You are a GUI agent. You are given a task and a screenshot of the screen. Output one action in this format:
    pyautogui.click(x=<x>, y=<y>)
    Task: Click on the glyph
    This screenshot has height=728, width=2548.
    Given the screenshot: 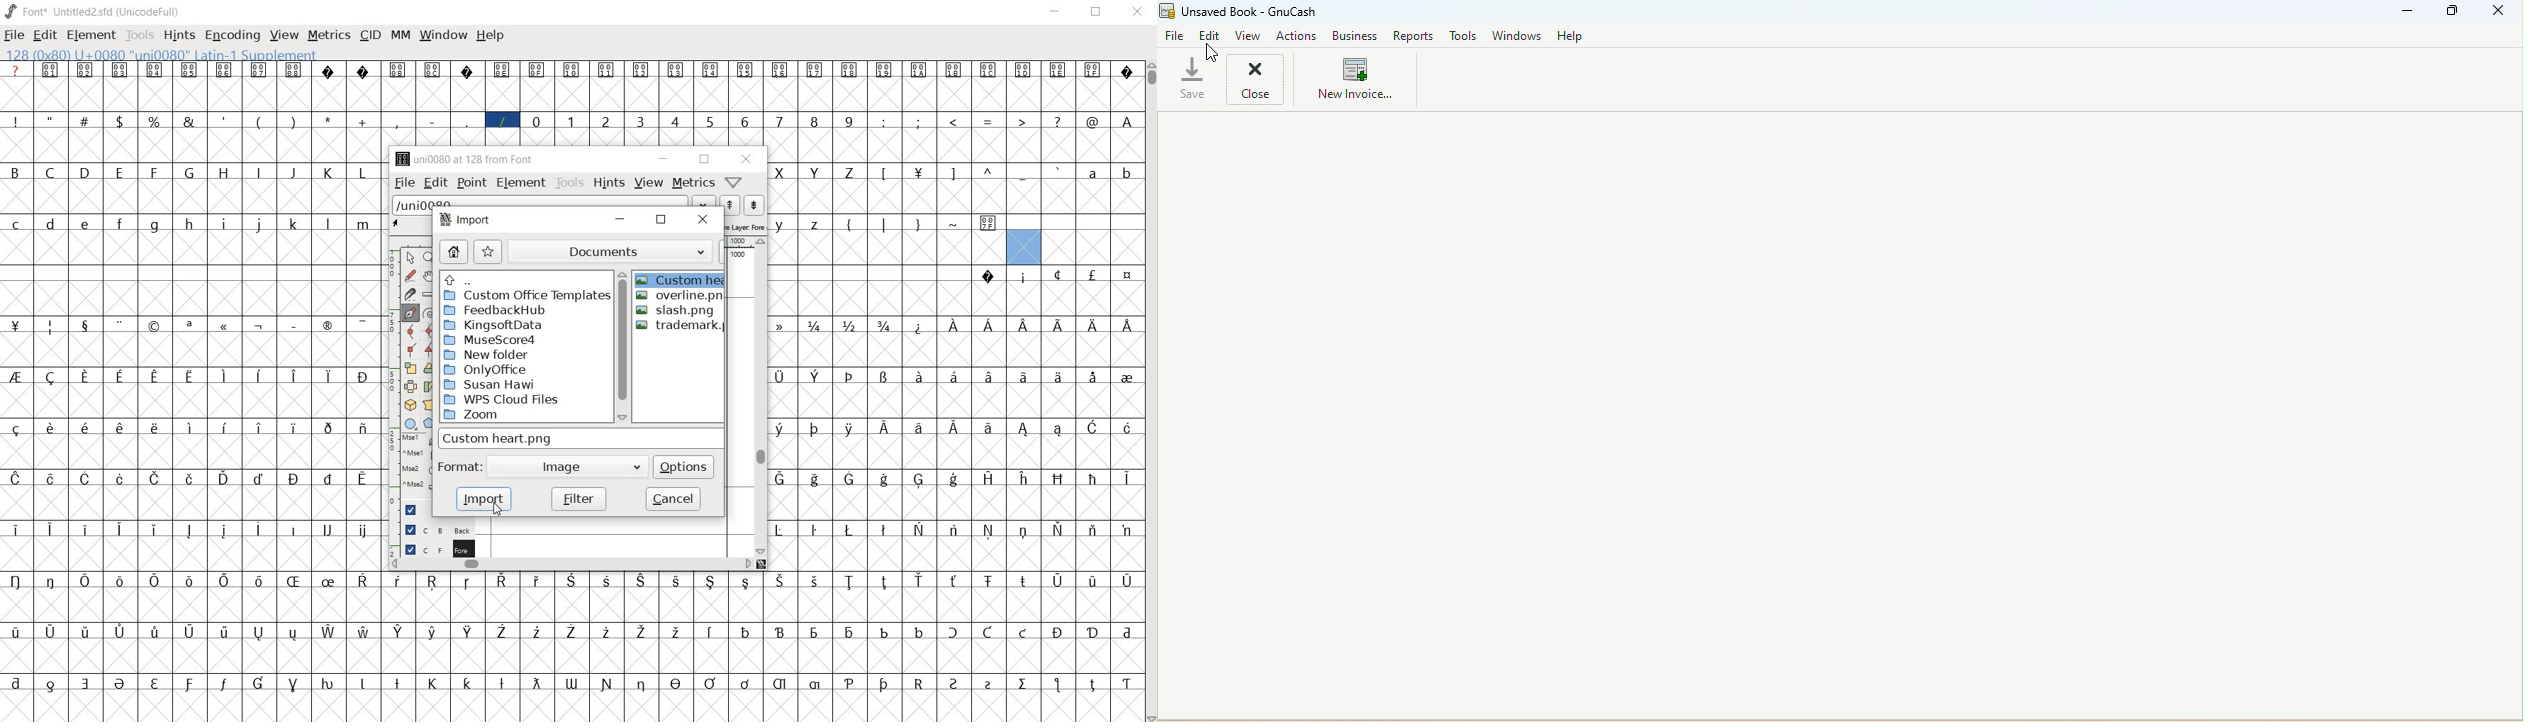 What is the action you would take?
    pyautogui.click(x=189, y=684)
    